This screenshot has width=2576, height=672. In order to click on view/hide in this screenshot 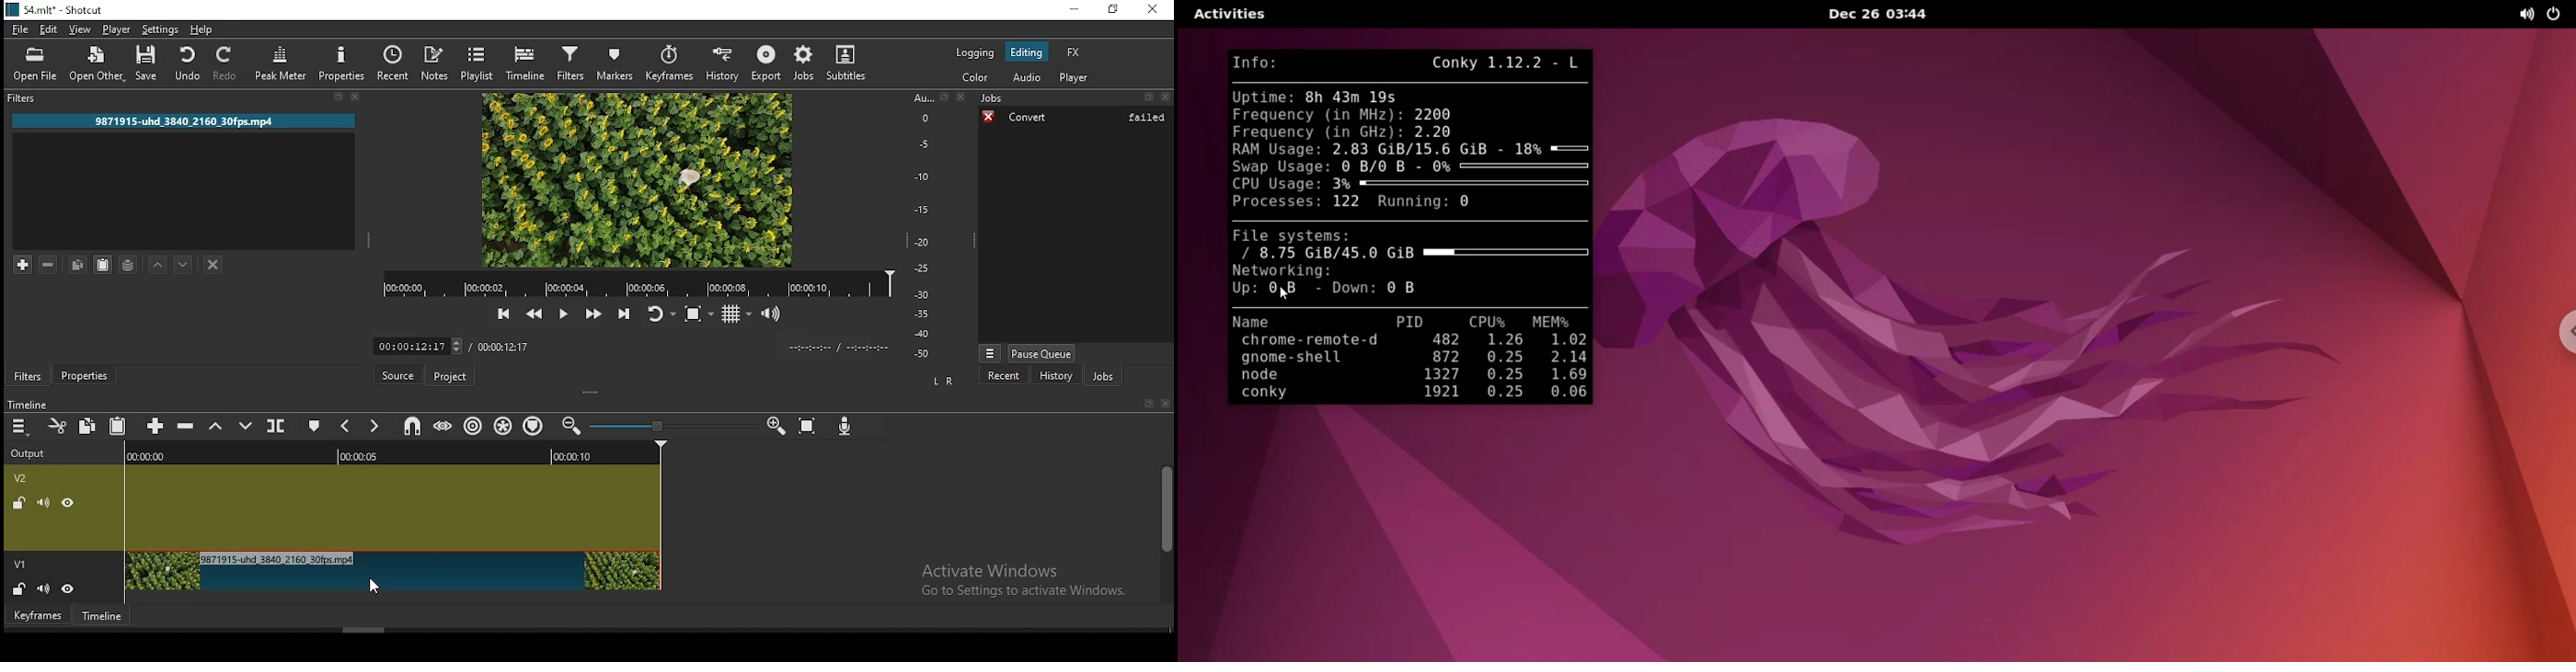, I will do `click(69, 588)`.